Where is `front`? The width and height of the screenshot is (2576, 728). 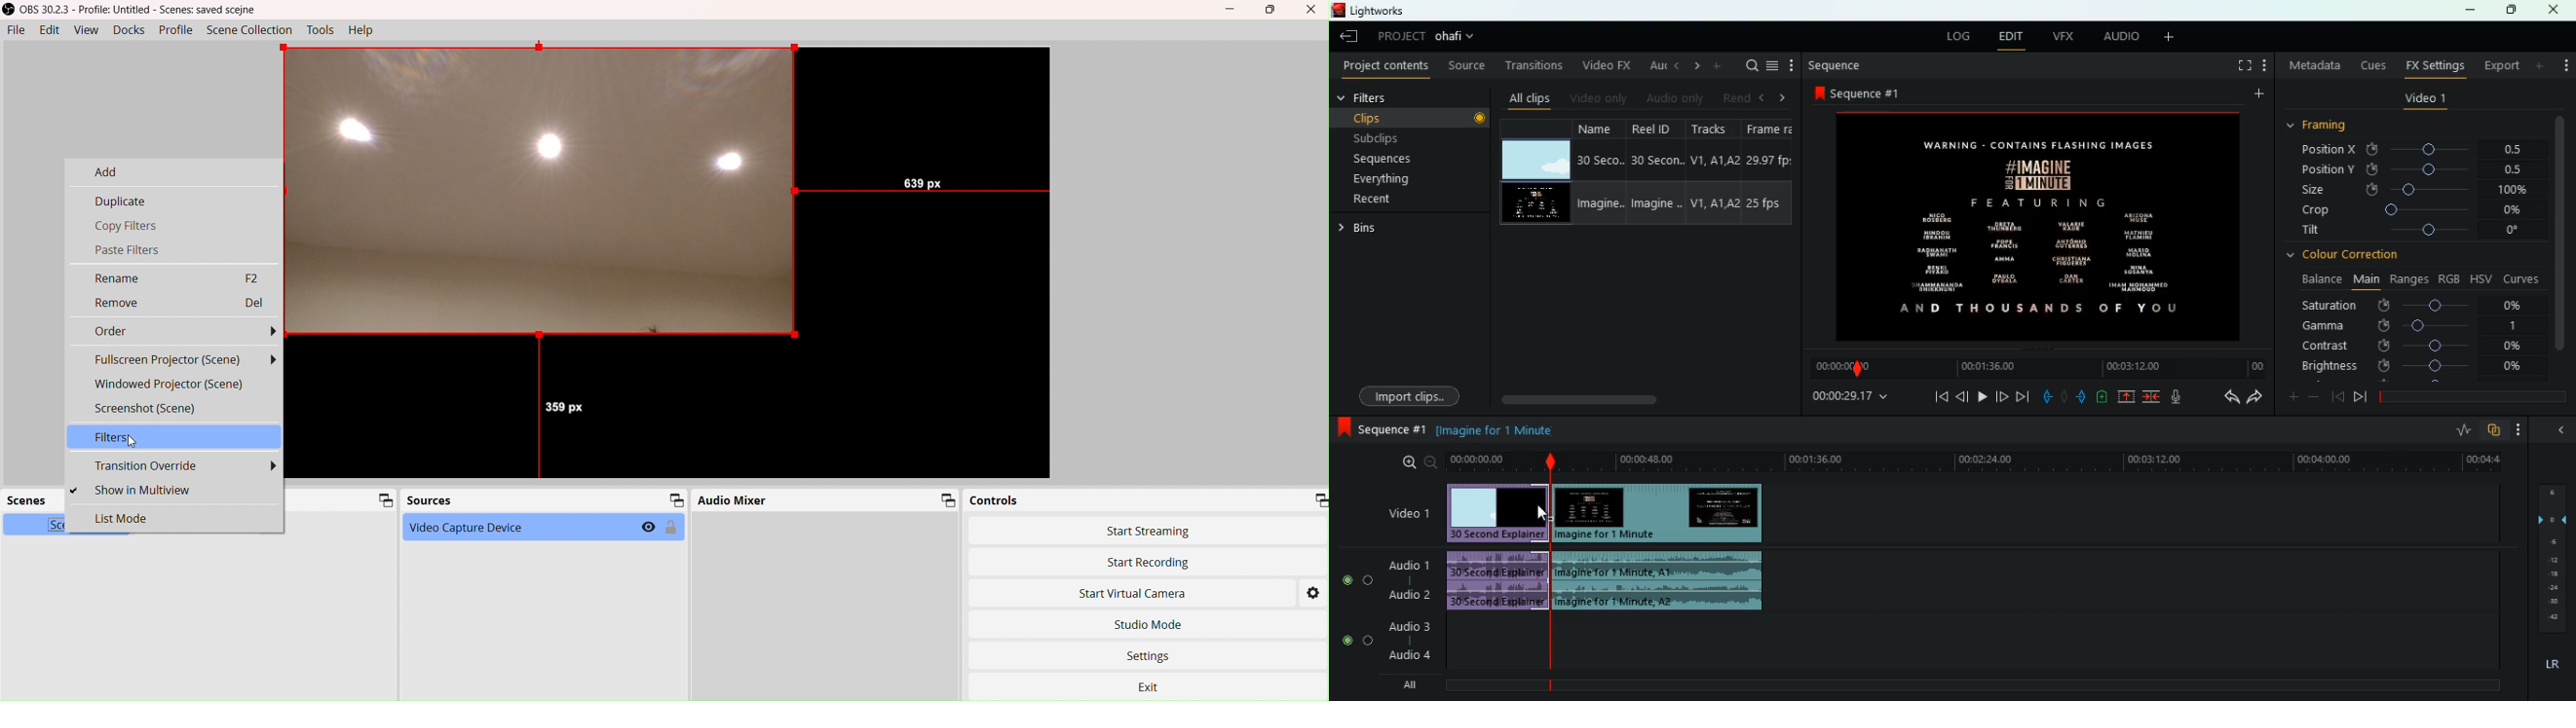 front is located at coordinates (2361, 396).